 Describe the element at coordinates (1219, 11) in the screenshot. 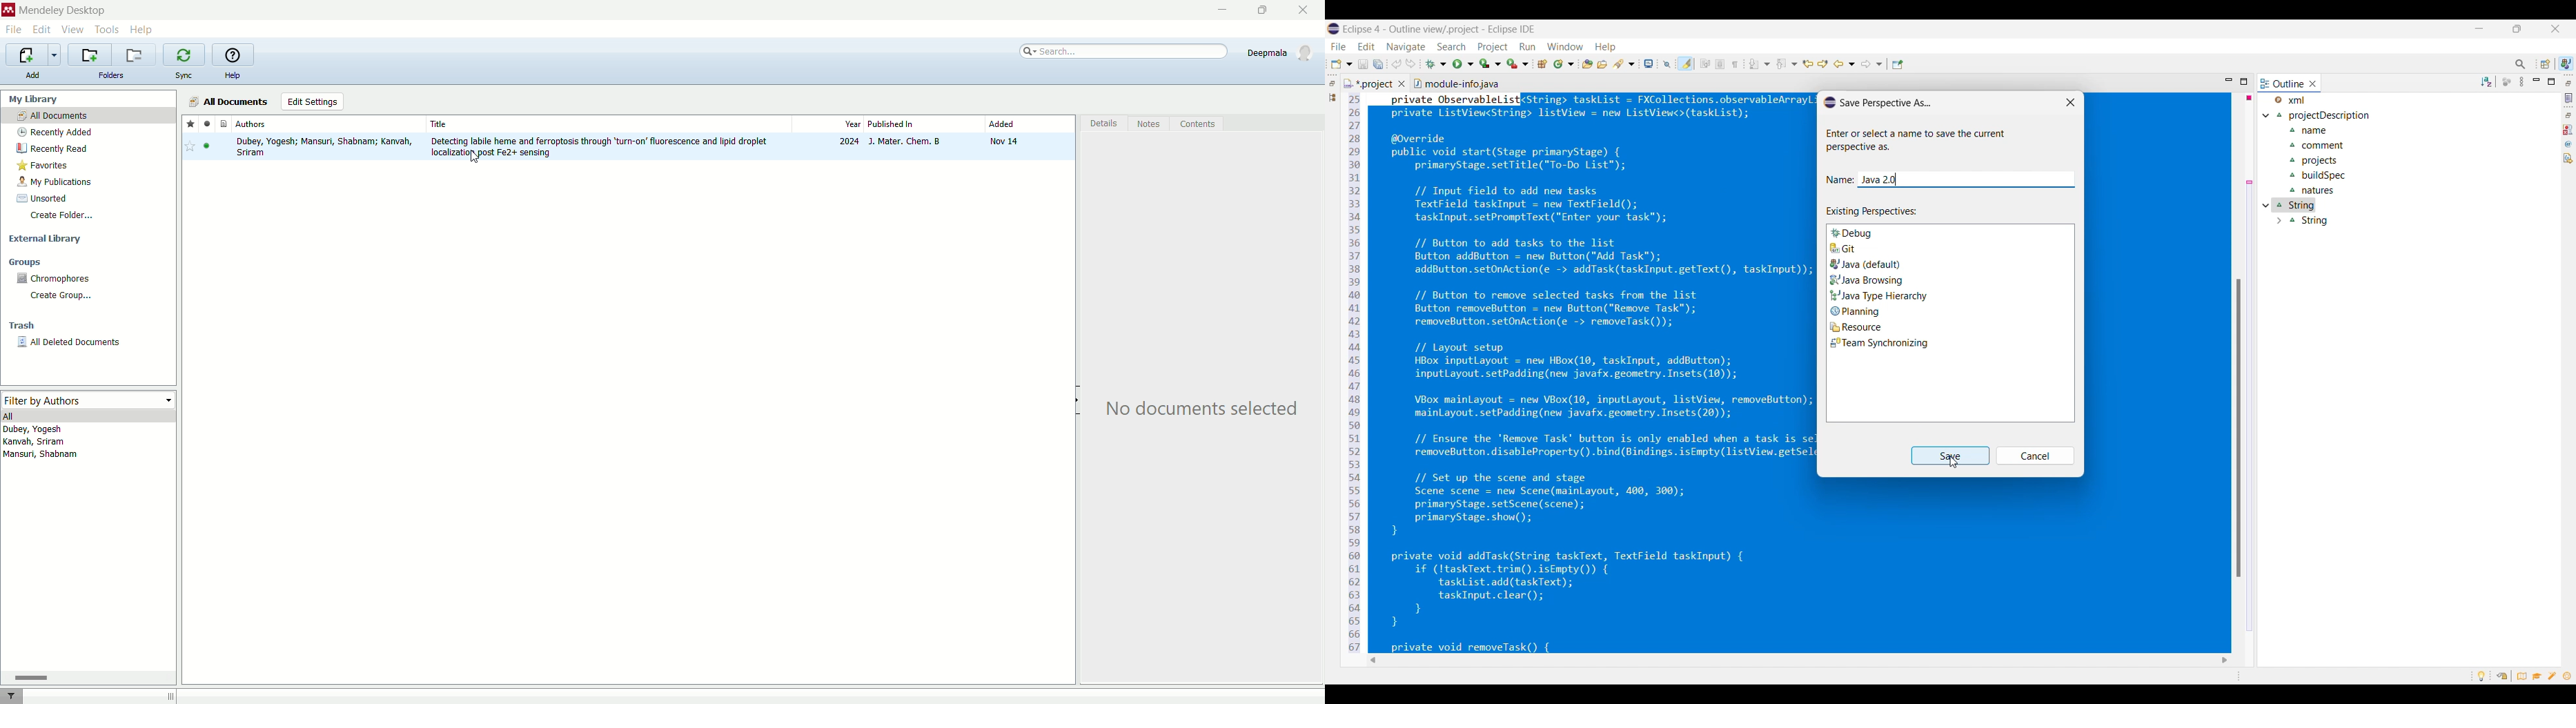

I see `minimize` at that location.